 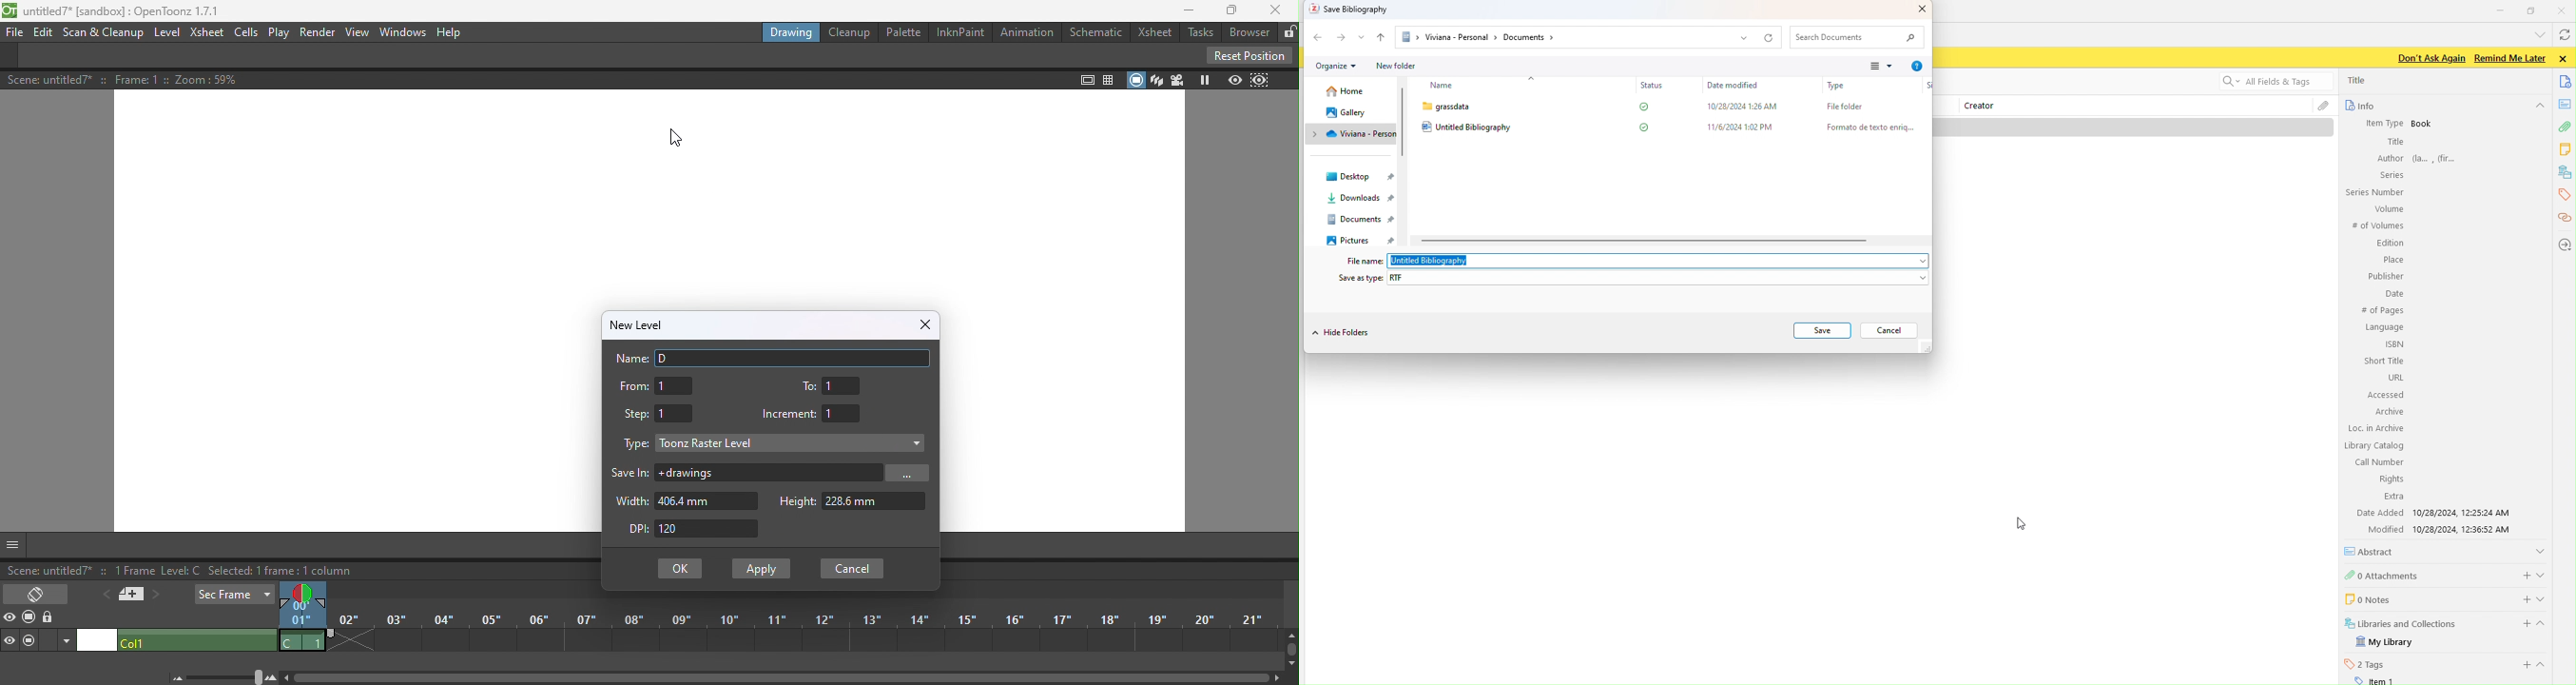 I want to click on All fields and tags, so click(x=2268, y=83).